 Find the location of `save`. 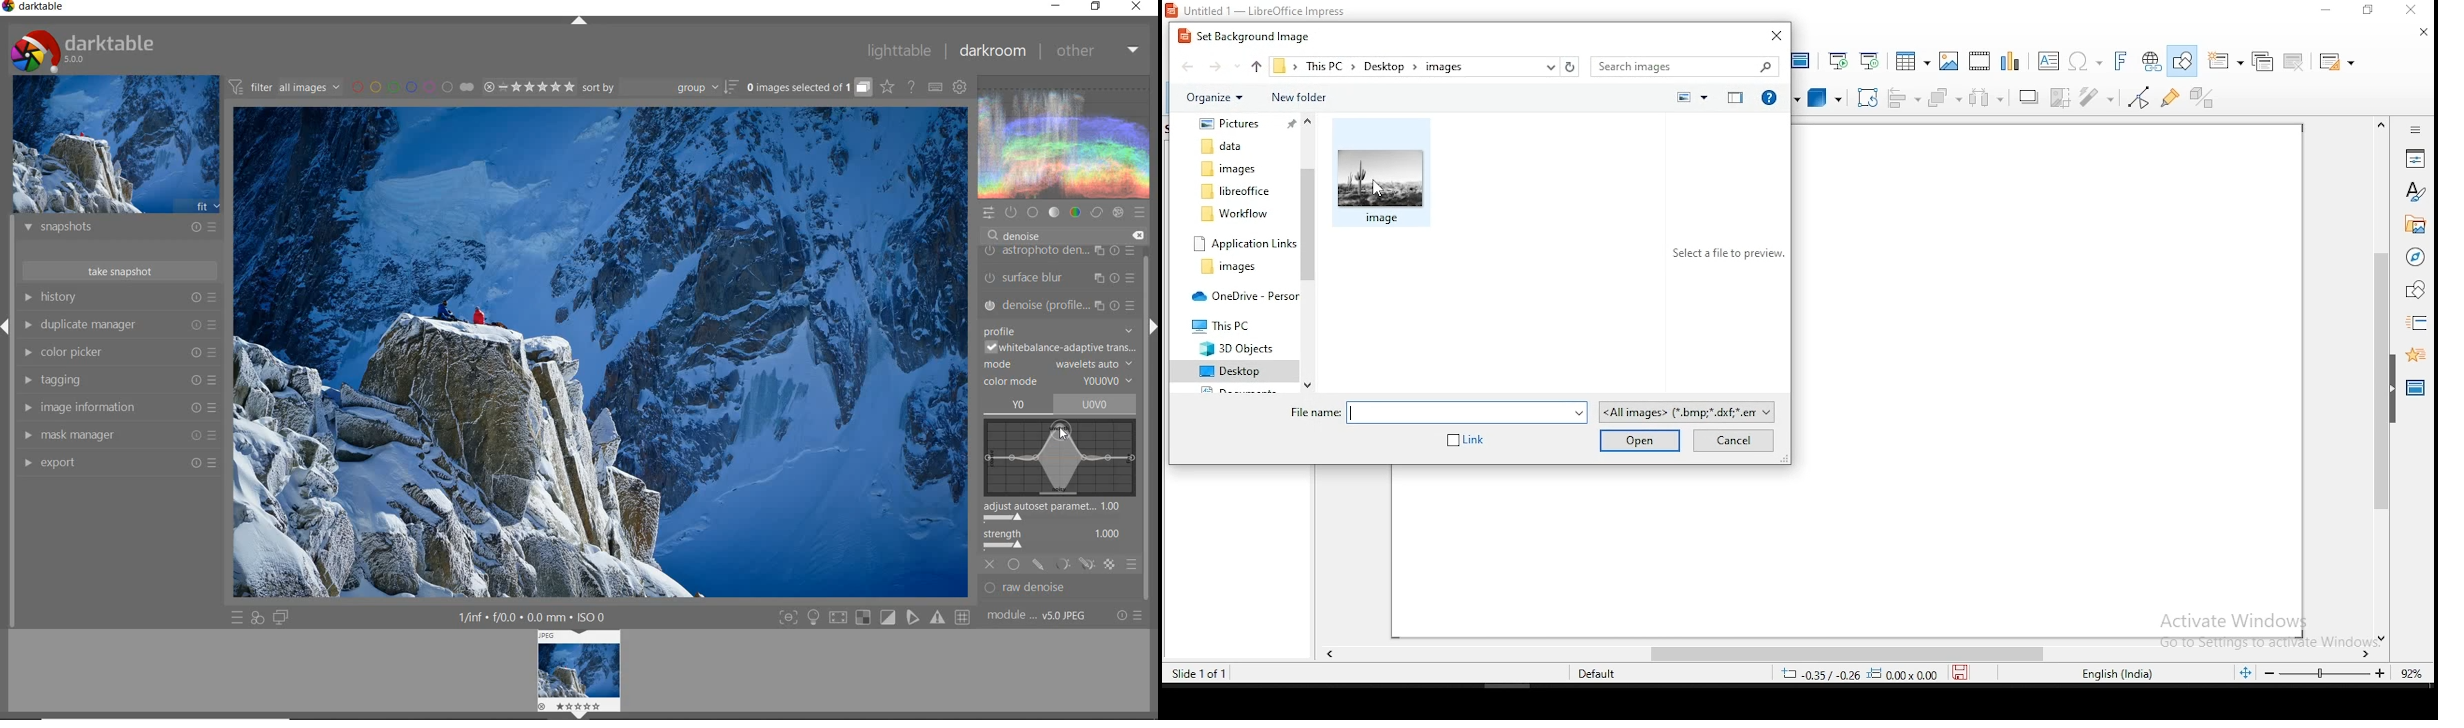

save is located at coordinates (1961, 675).